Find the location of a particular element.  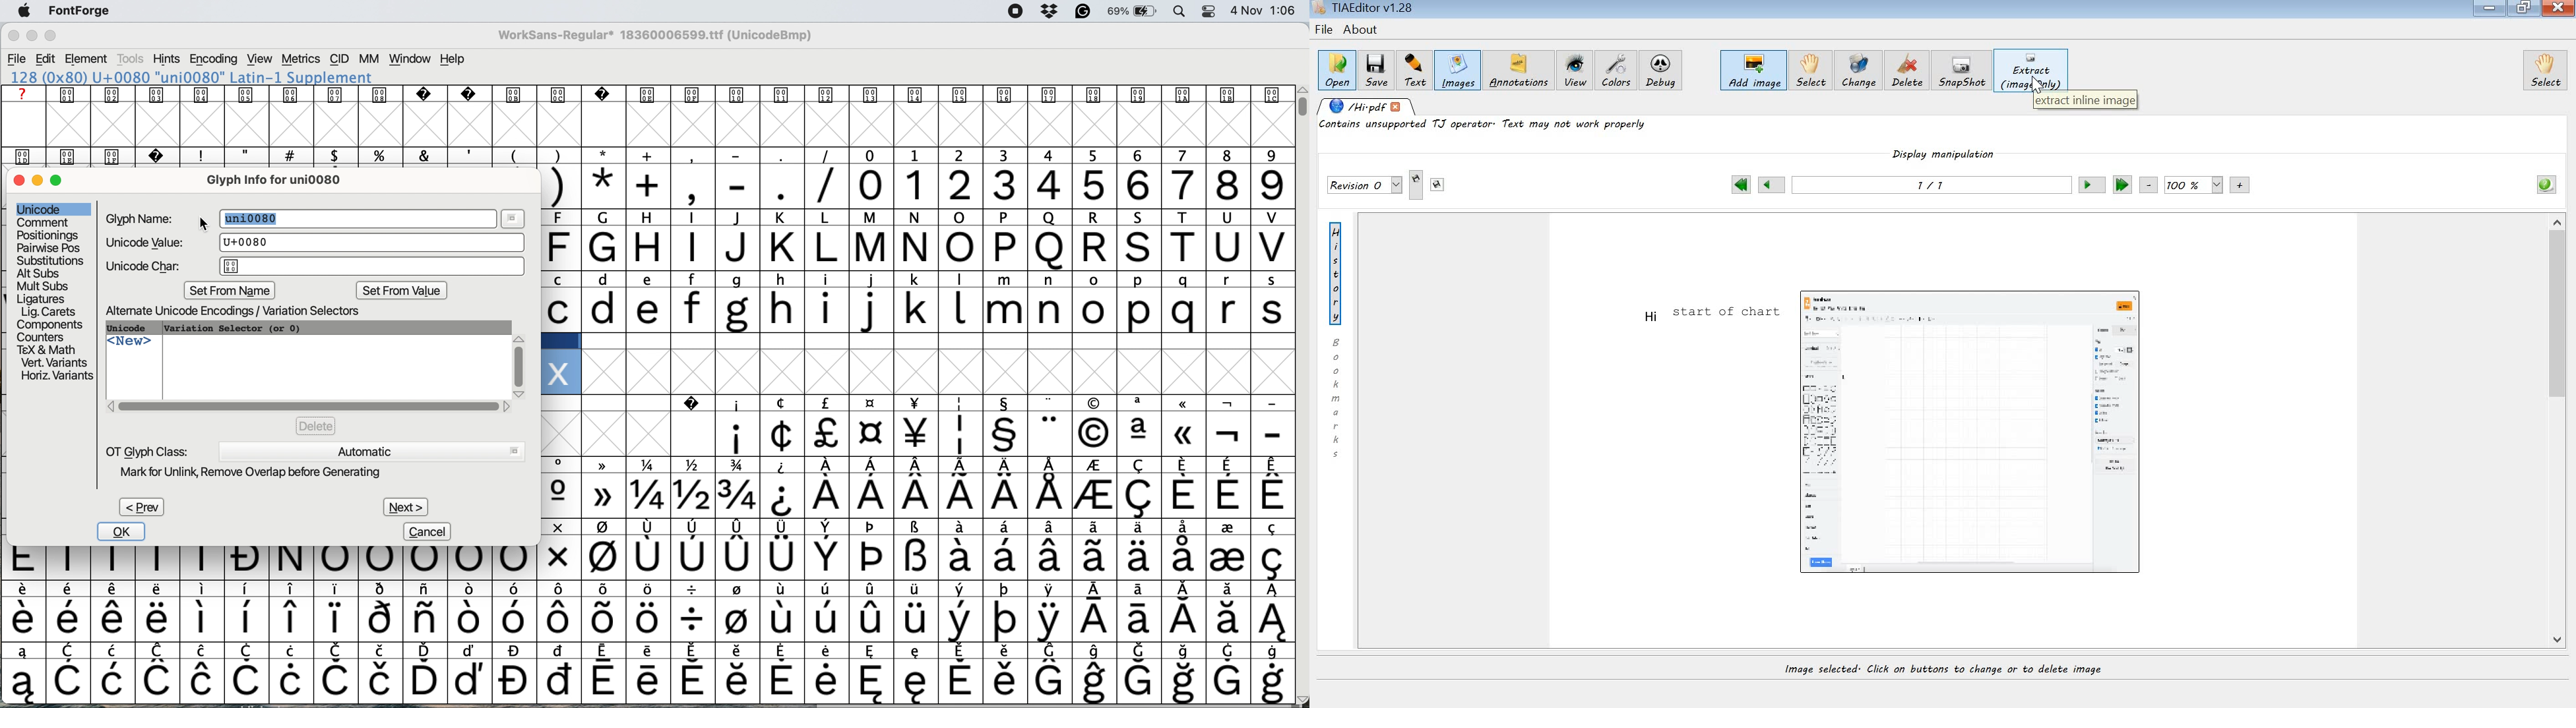

vertical scroll bar is located at coordinates (1299, 106).